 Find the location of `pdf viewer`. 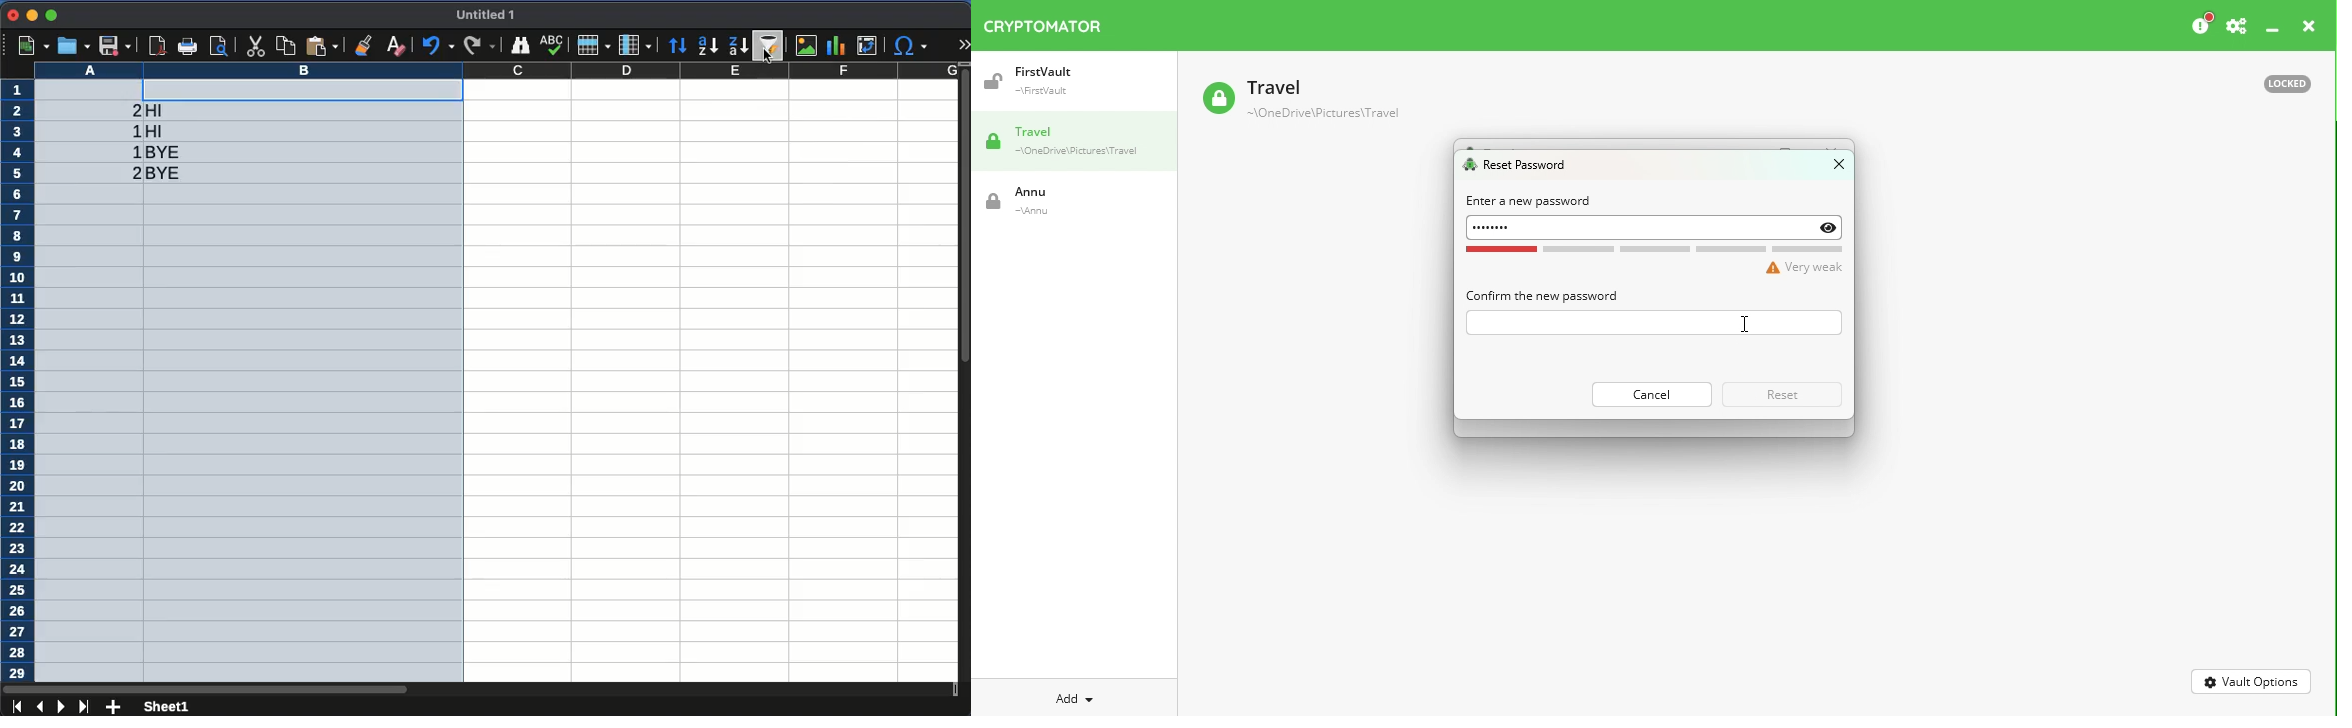

pdf viewer is located at coordinates (160, 45).